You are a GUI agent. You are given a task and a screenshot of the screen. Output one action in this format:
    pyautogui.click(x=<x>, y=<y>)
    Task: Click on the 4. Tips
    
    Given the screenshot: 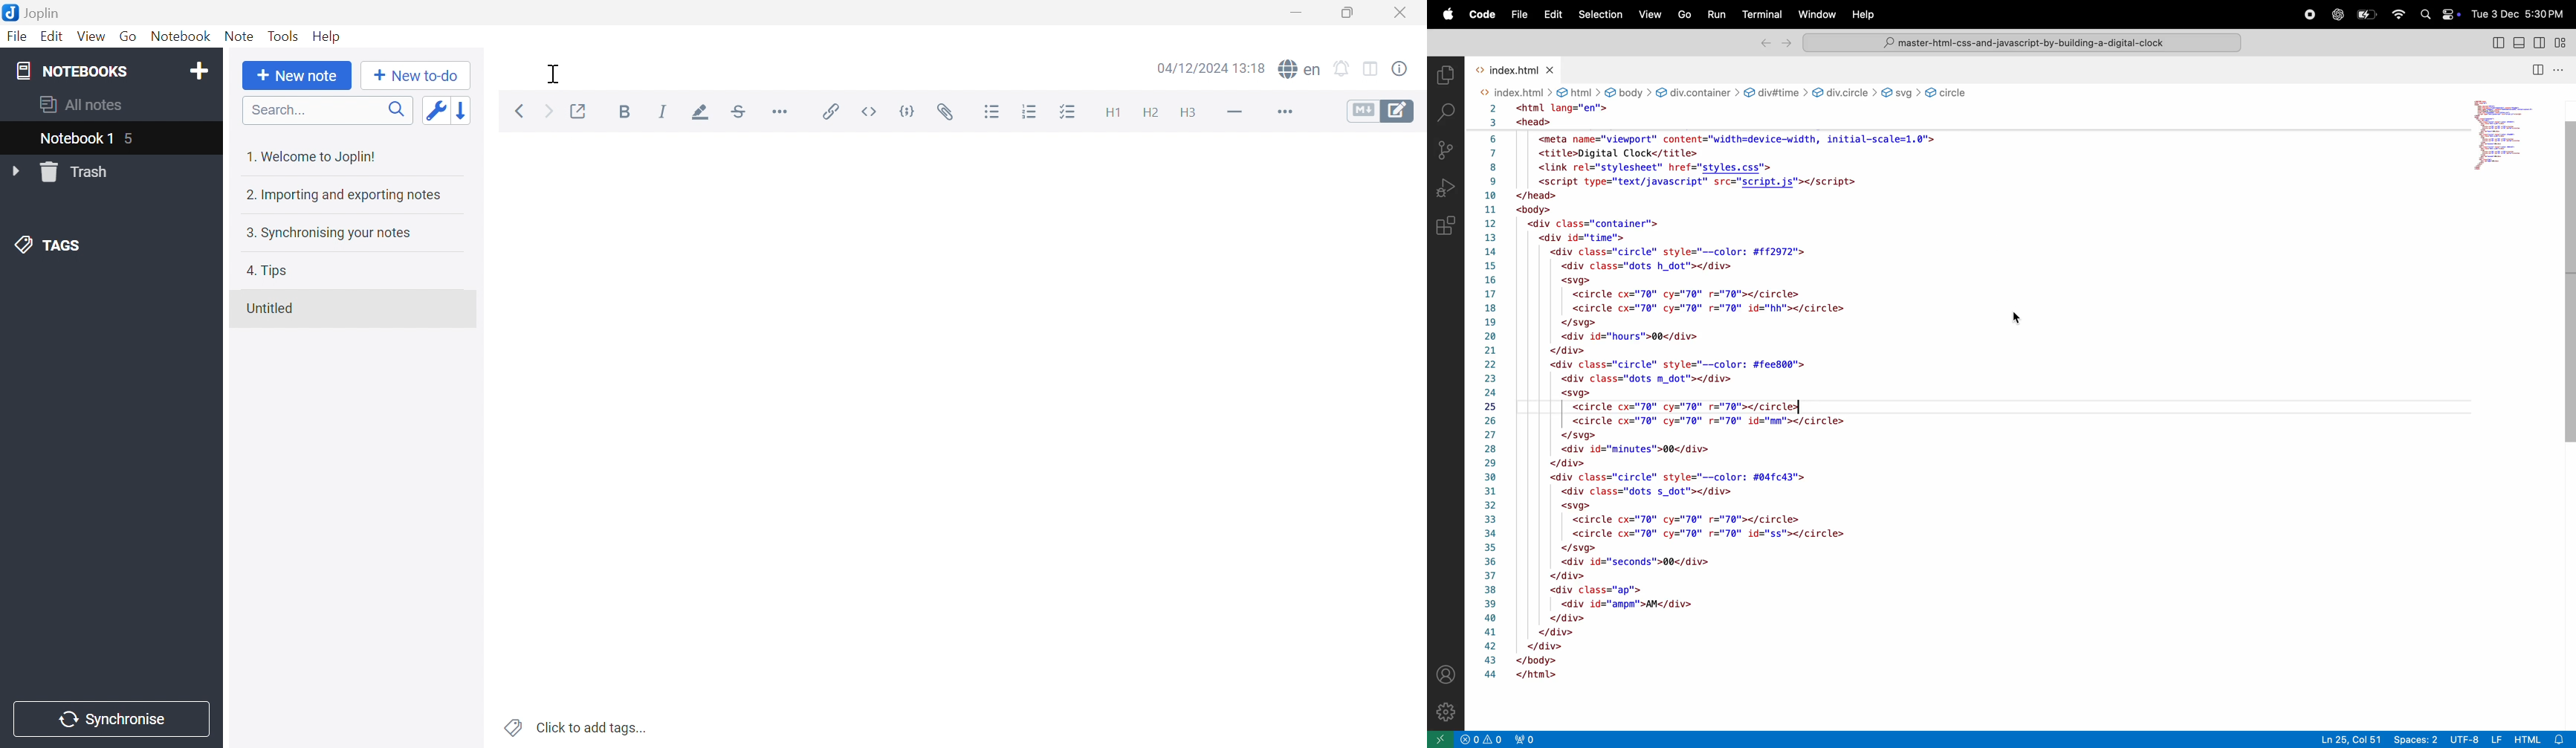 What is the action you would take?
    pyautogui.click(x=271, y=271)
    